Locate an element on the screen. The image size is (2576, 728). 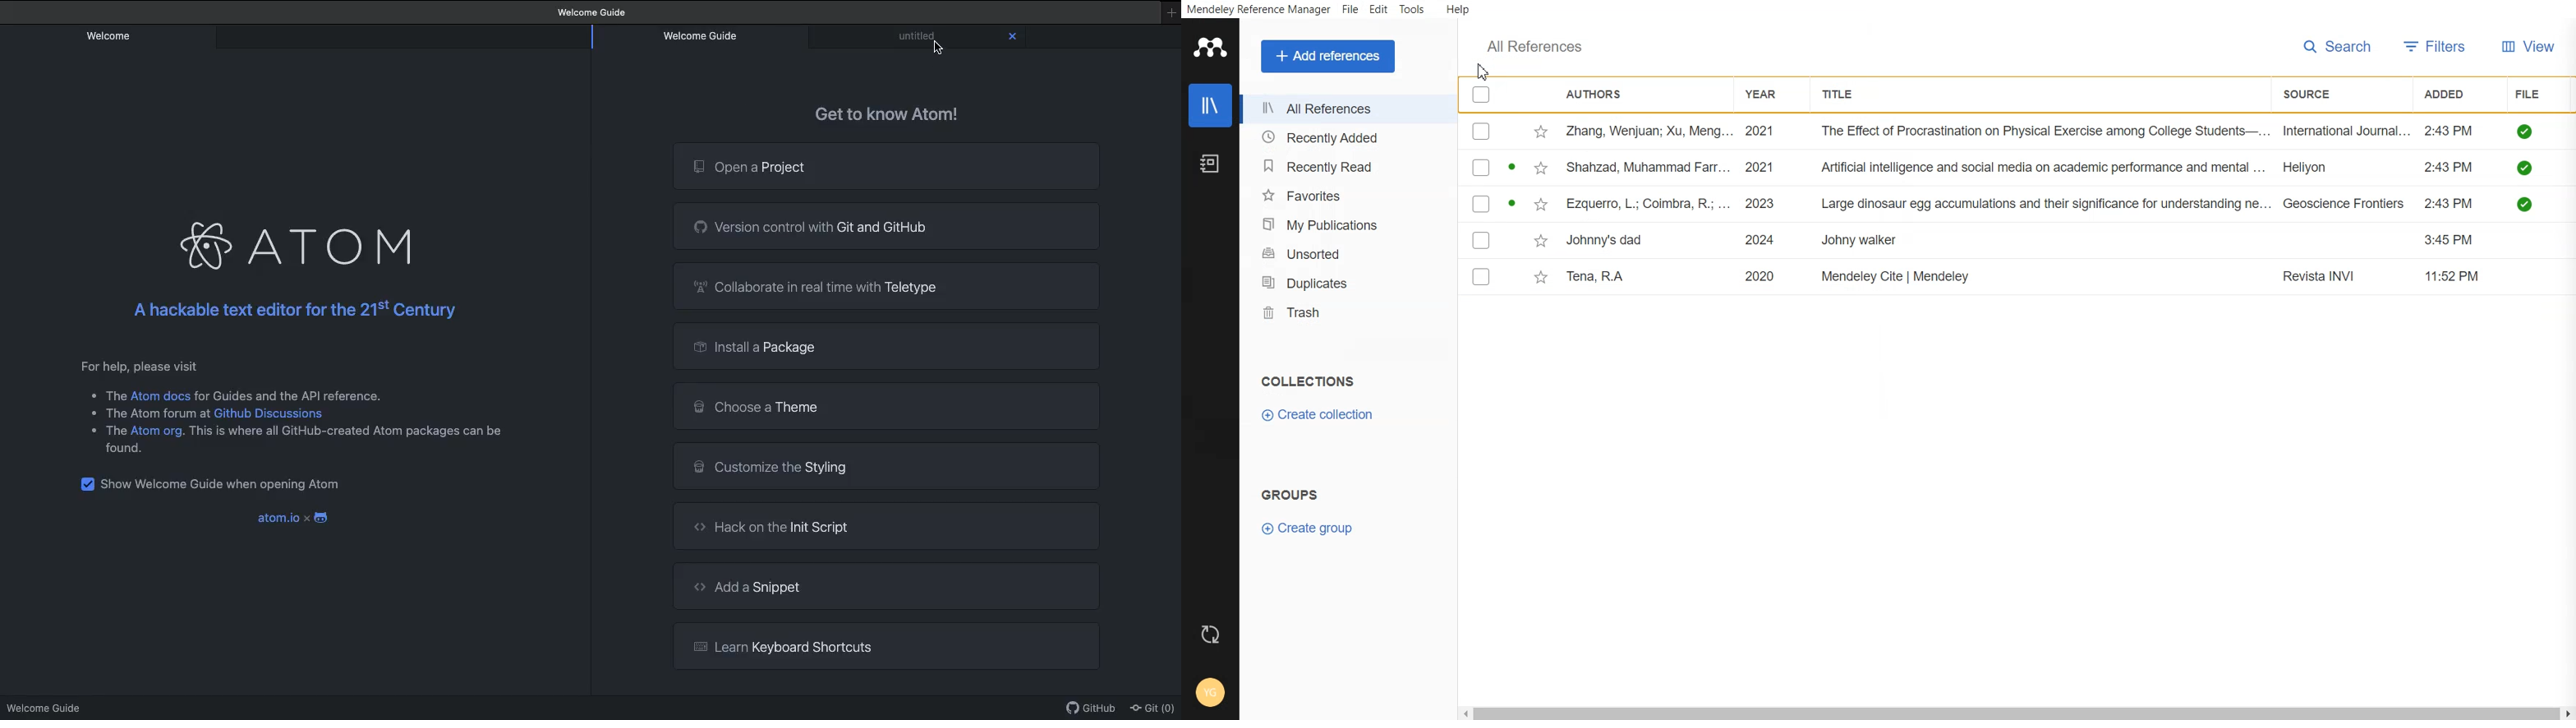
The Effect of Procrastination on Physical Exercise among College Students—... is located at coordinates (2046, 132).